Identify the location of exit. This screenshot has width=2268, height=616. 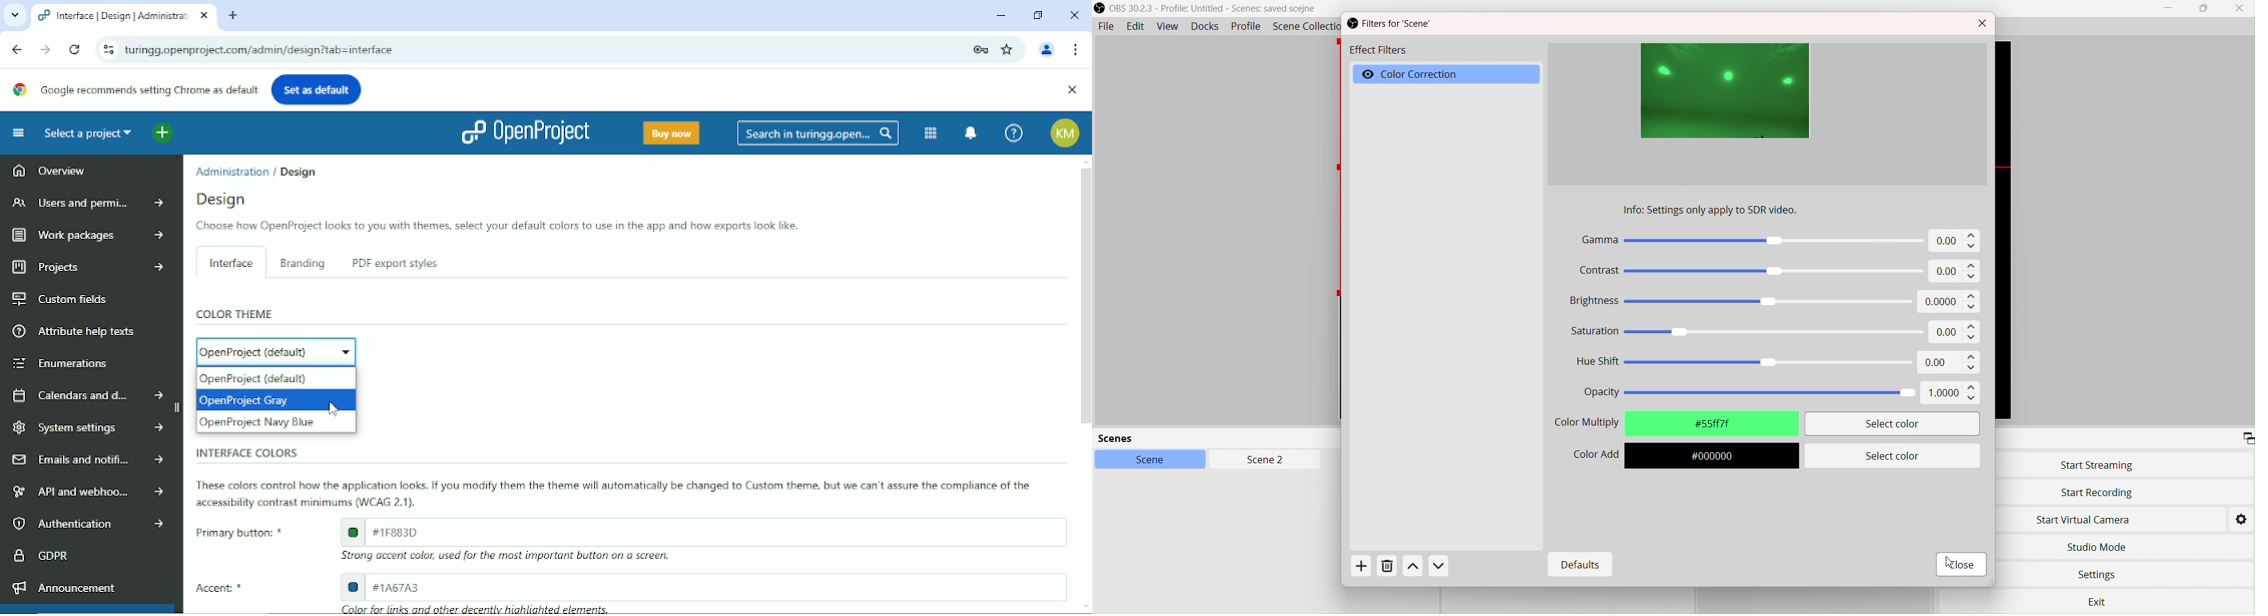
(2102, 601).